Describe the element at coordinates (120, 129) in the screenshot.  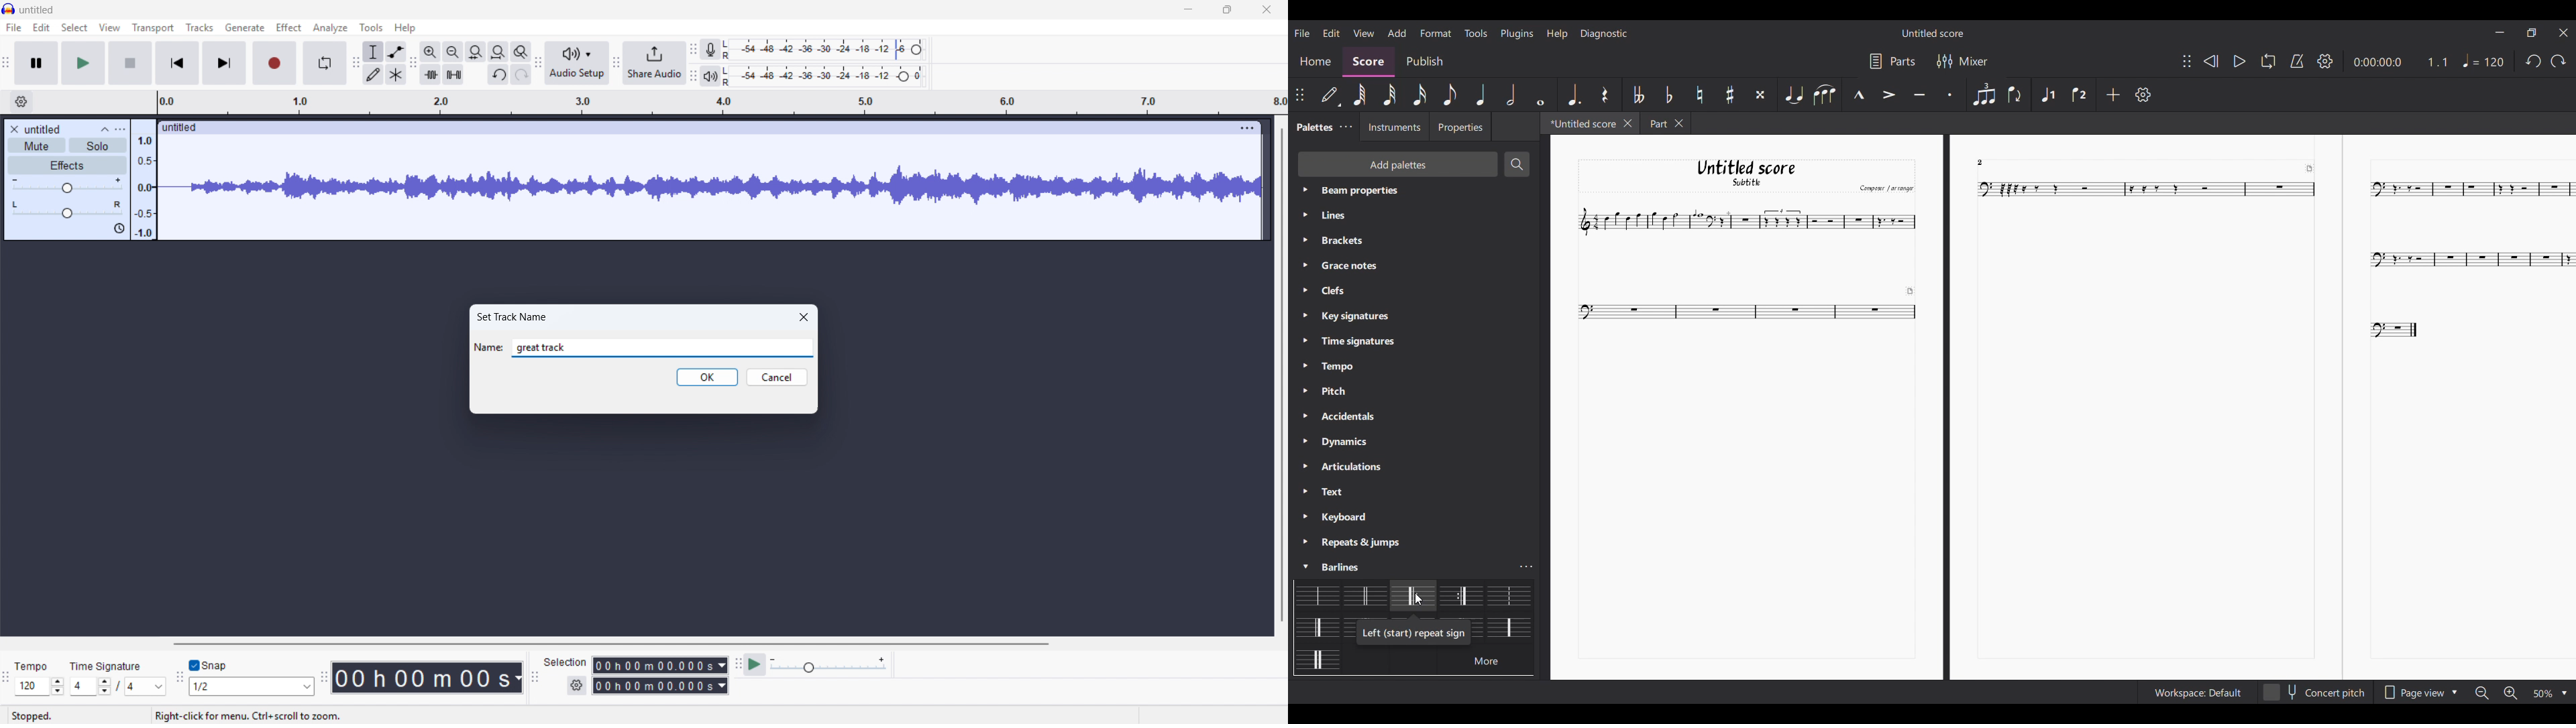
I see `Track control panel menu ` at that location.